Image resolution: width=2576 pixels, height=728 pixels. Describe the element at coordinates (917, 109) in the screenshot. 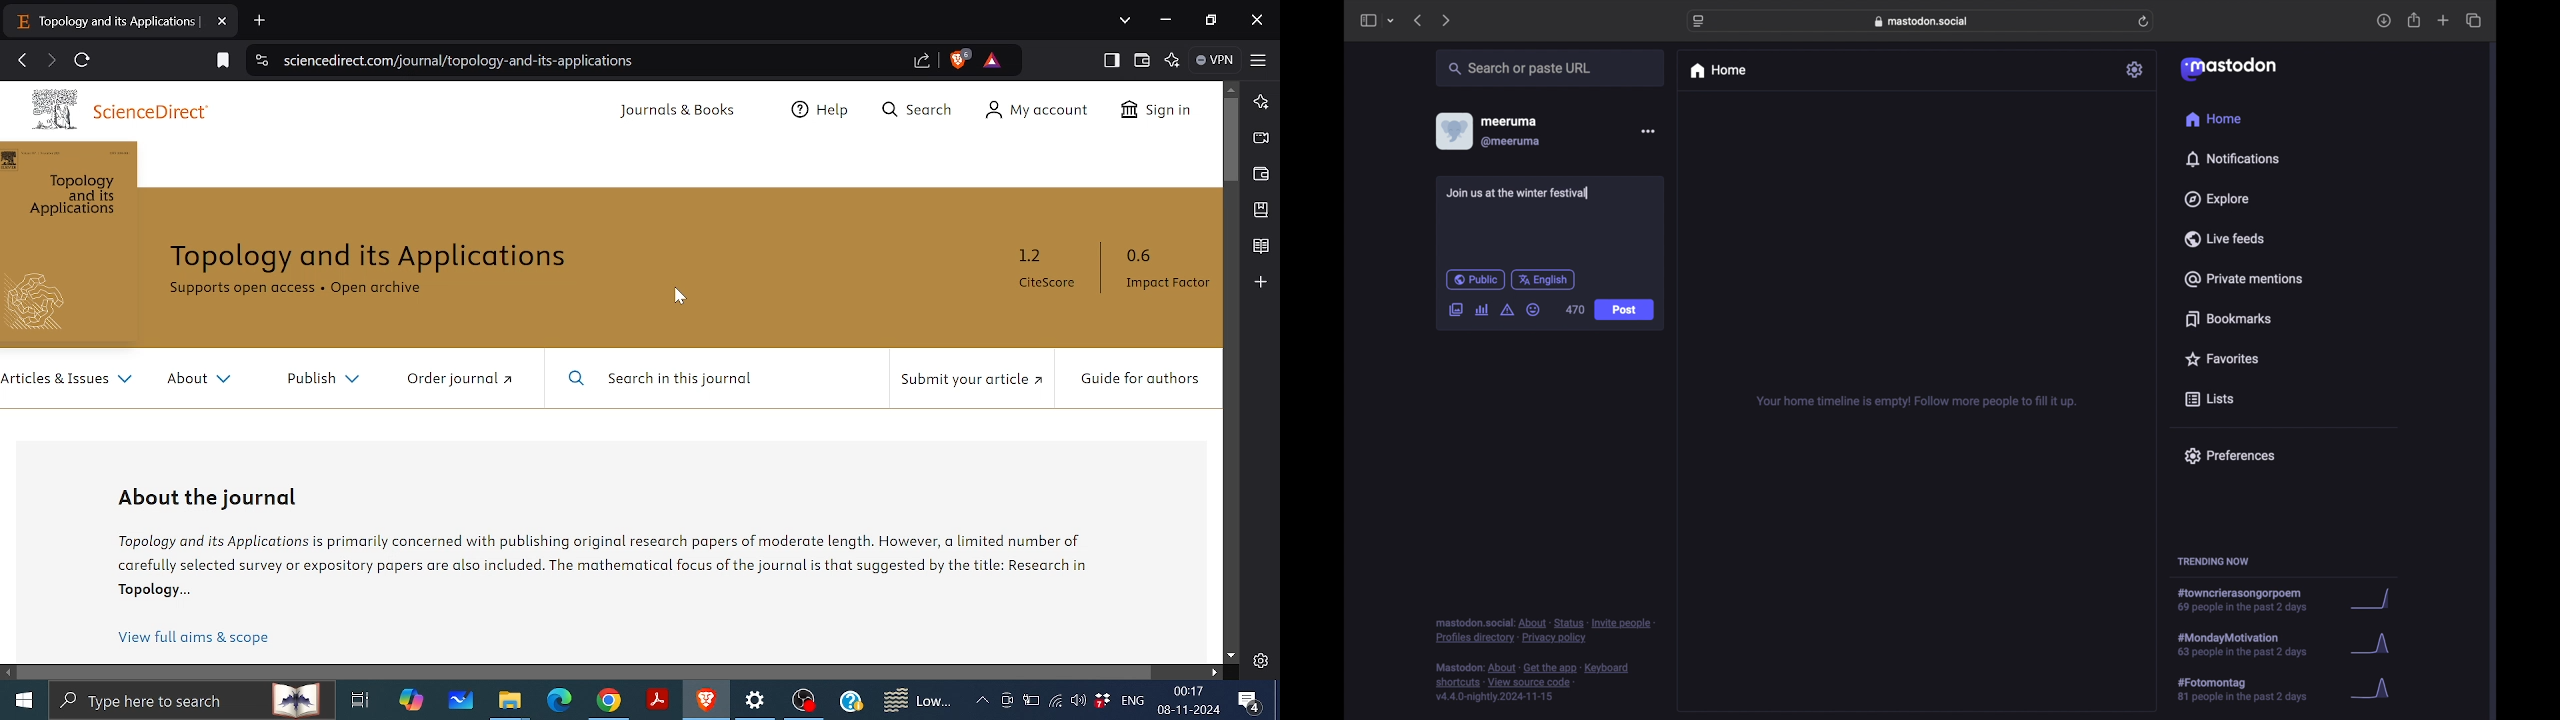

I see `Search` at that location.